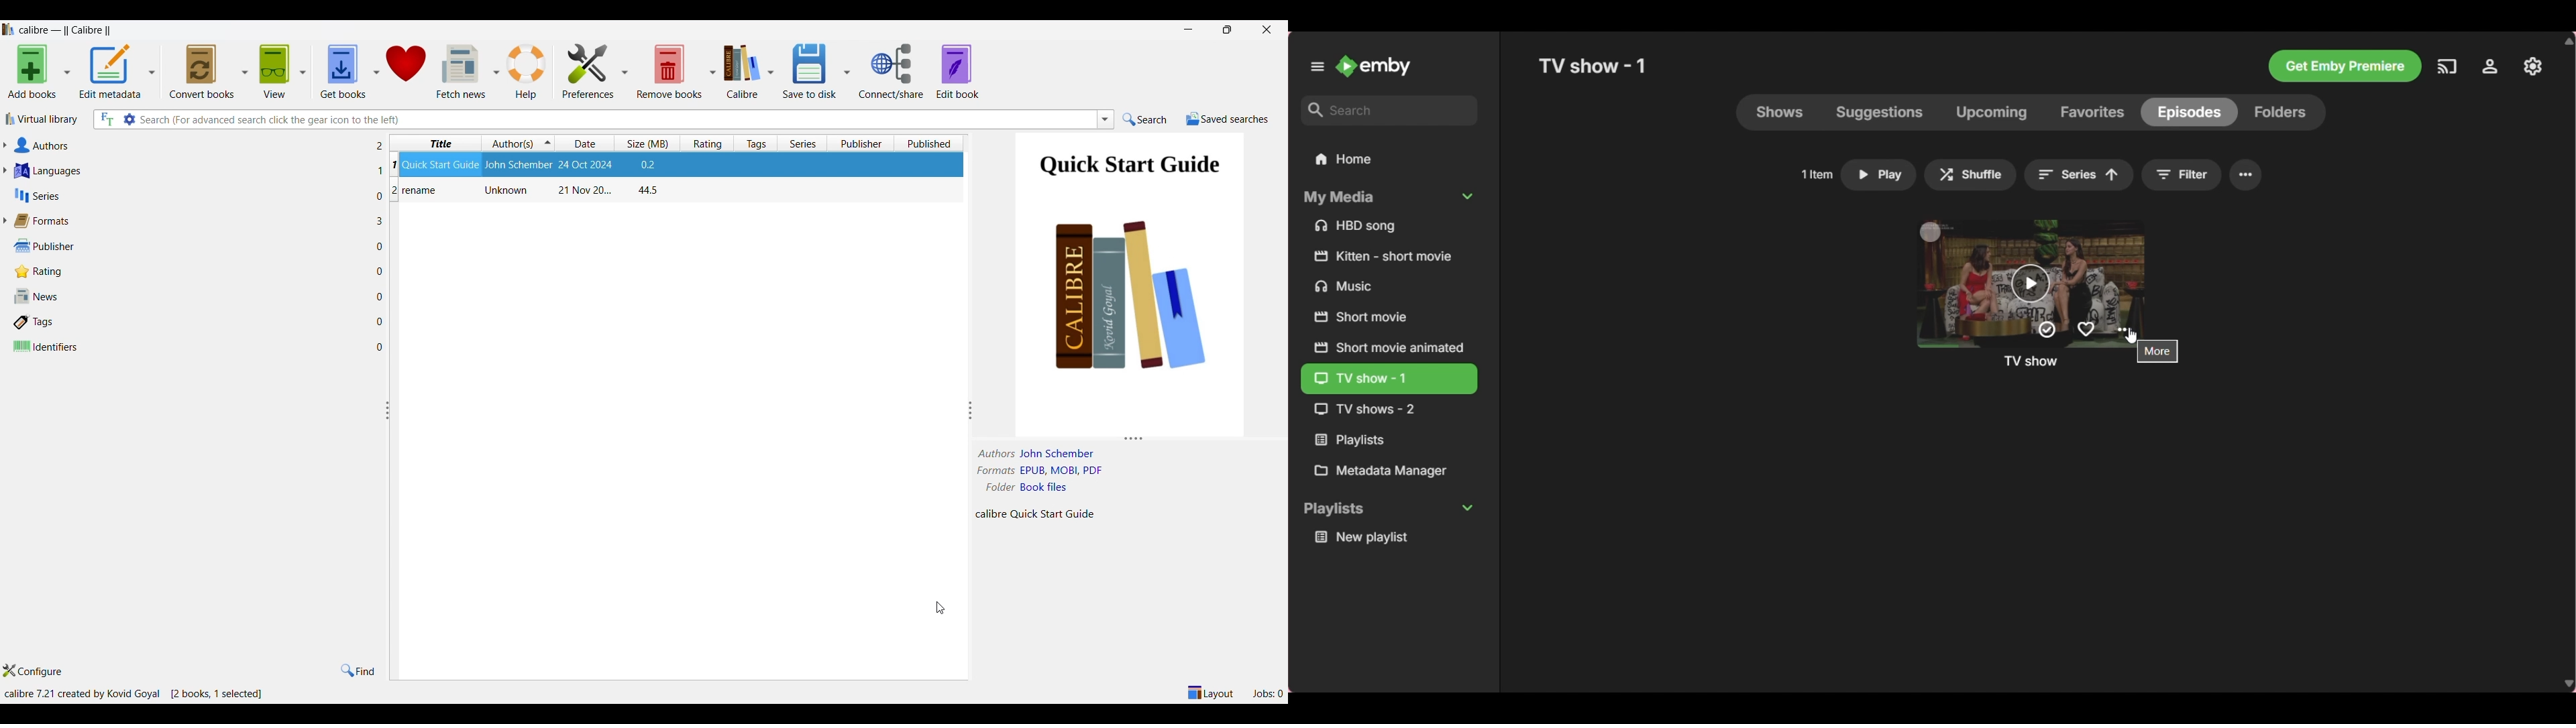  Describe the element at coordinates (1388, 317) in the screenshot. I see `Short film` at that location.